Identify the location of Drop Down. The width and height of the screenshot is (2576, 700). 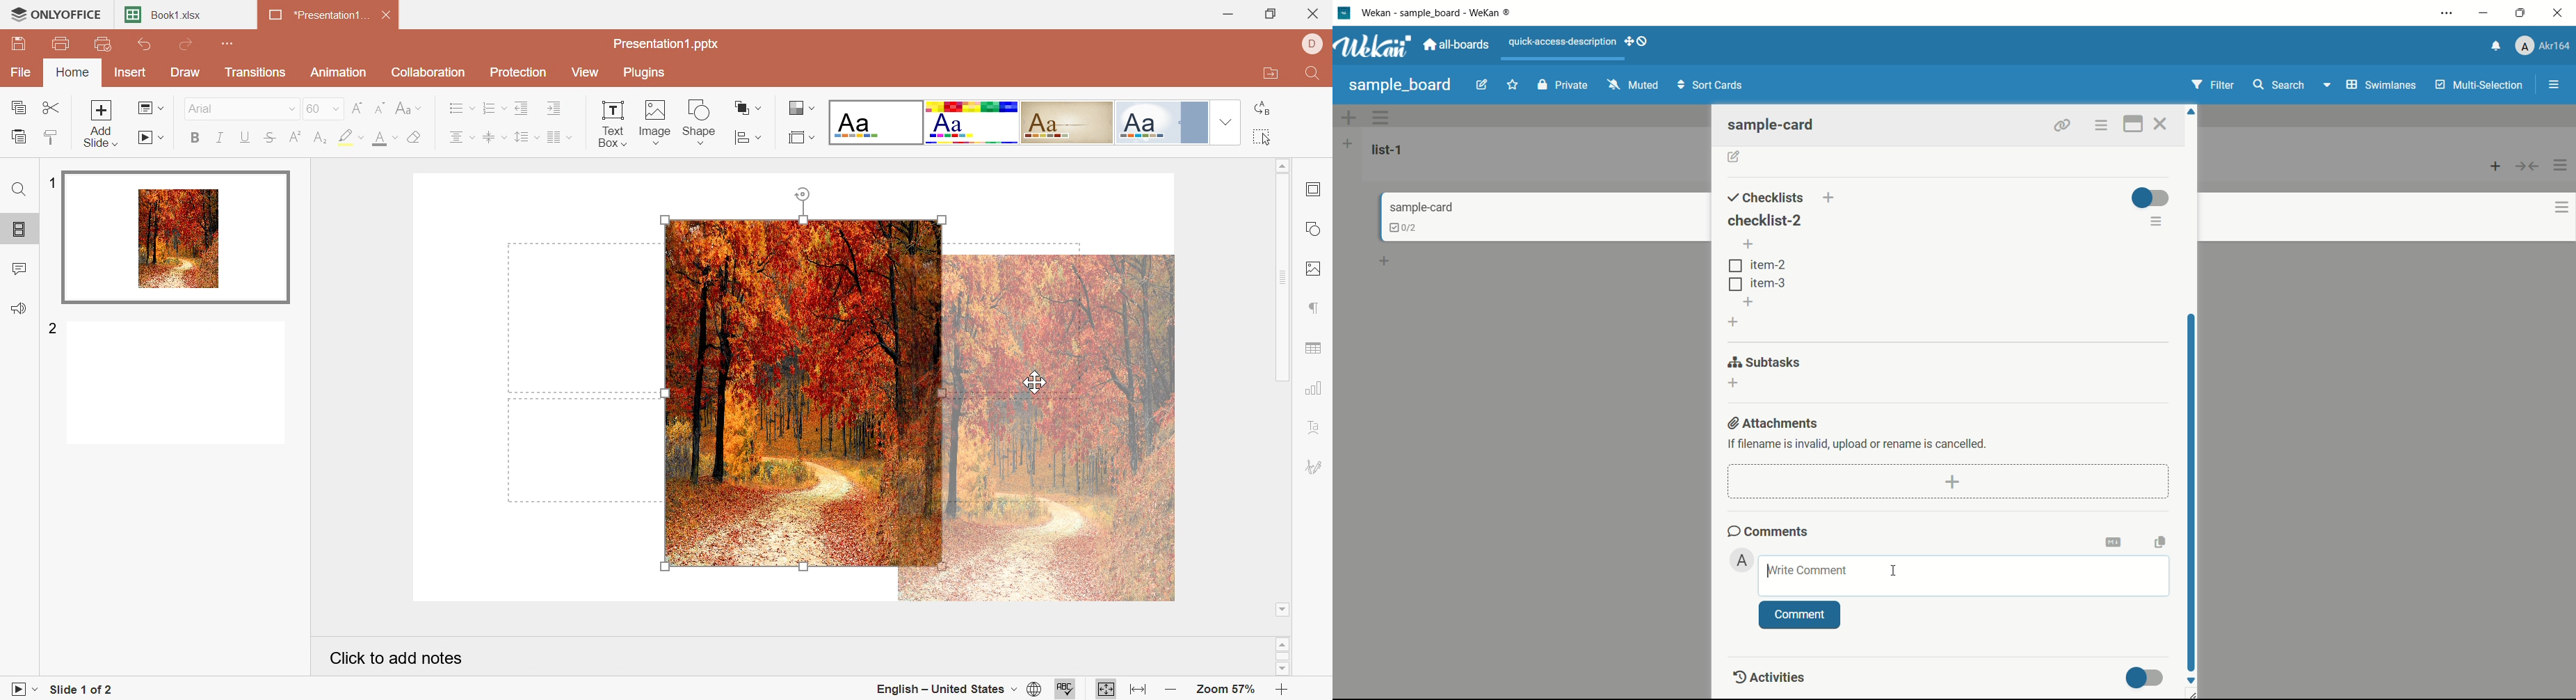
(1225, 122).